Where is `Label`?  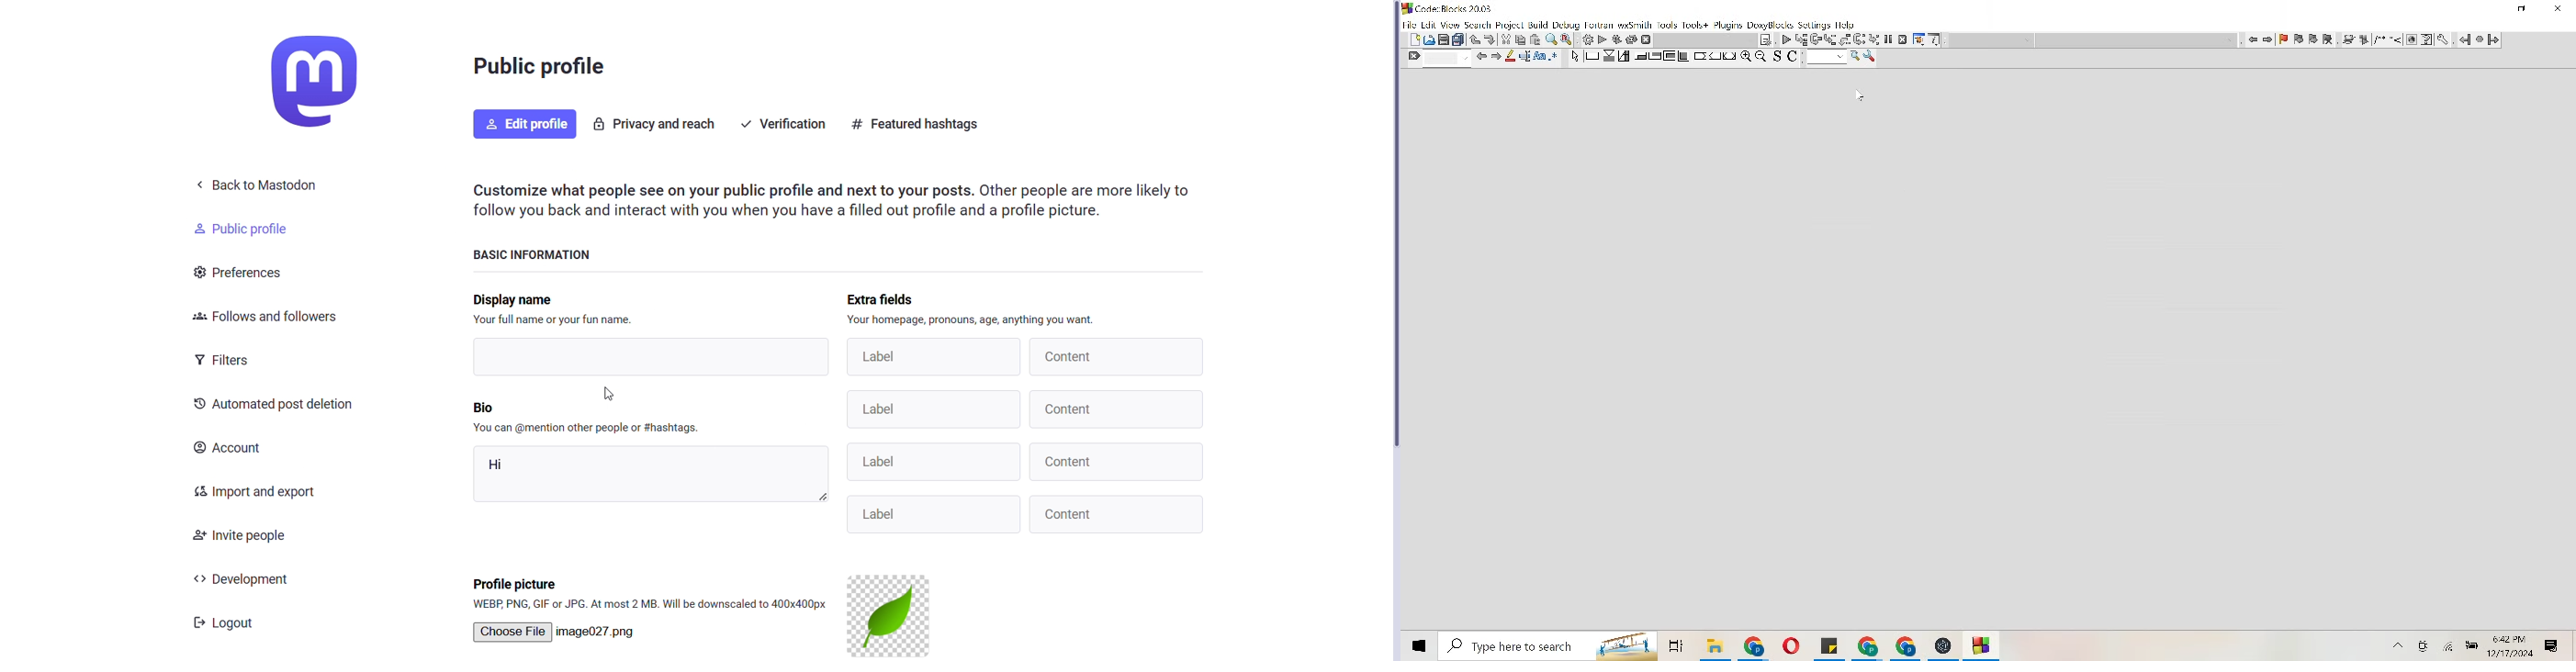 Label is located at coordinates (933, 461).